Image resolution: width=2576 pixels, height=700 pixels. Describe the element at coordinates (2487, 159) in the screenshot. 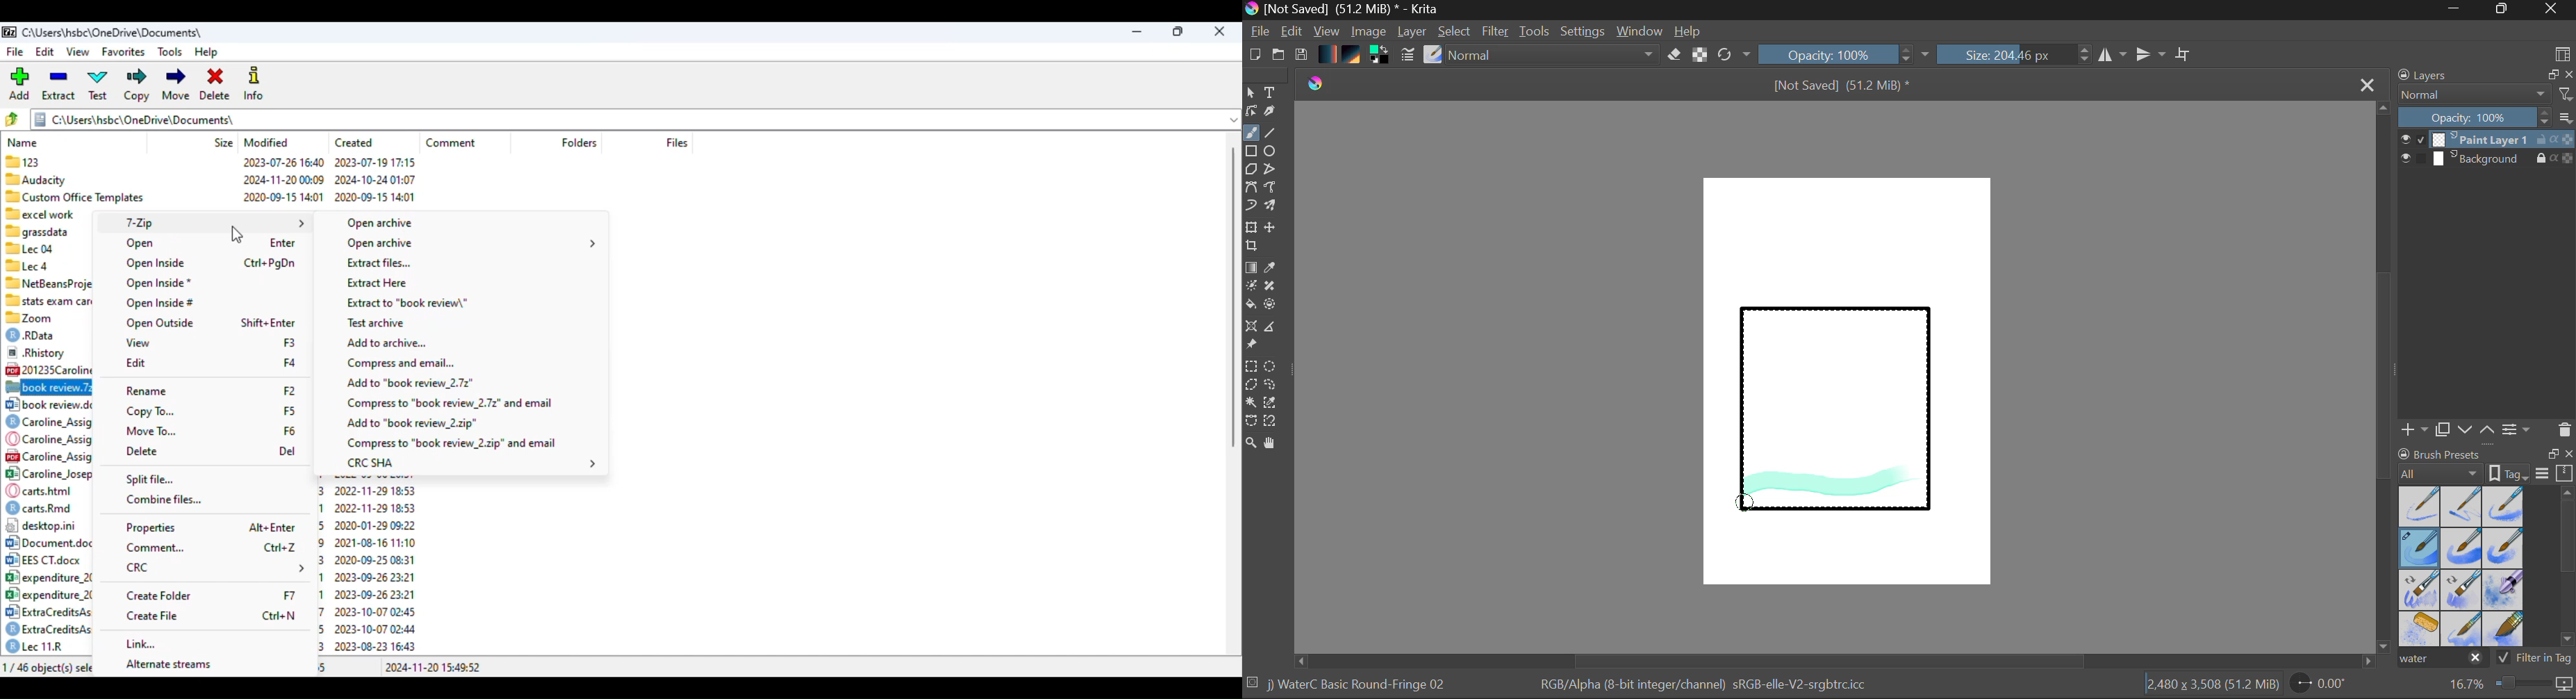

I see `Background Layer` at that location.